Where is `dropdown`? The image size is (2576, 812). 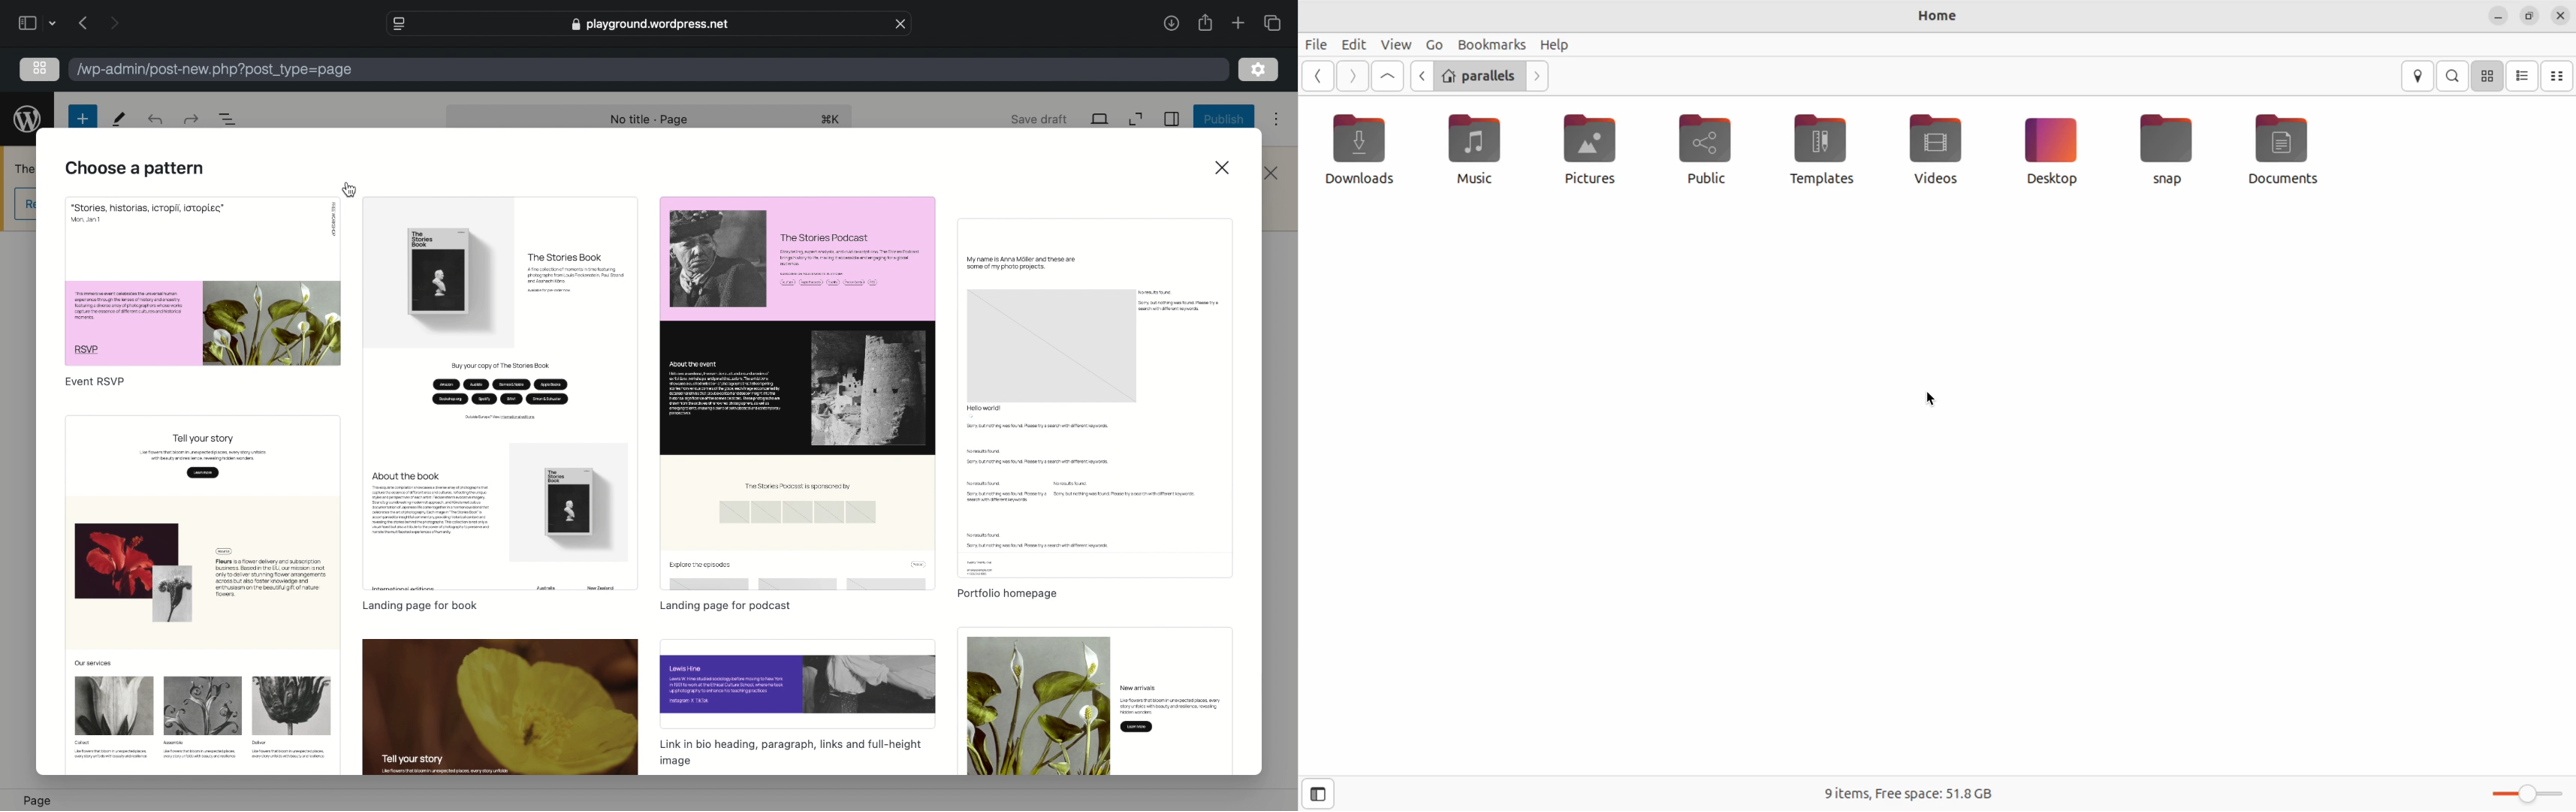 dropdown is located at coordinates (53, 23).